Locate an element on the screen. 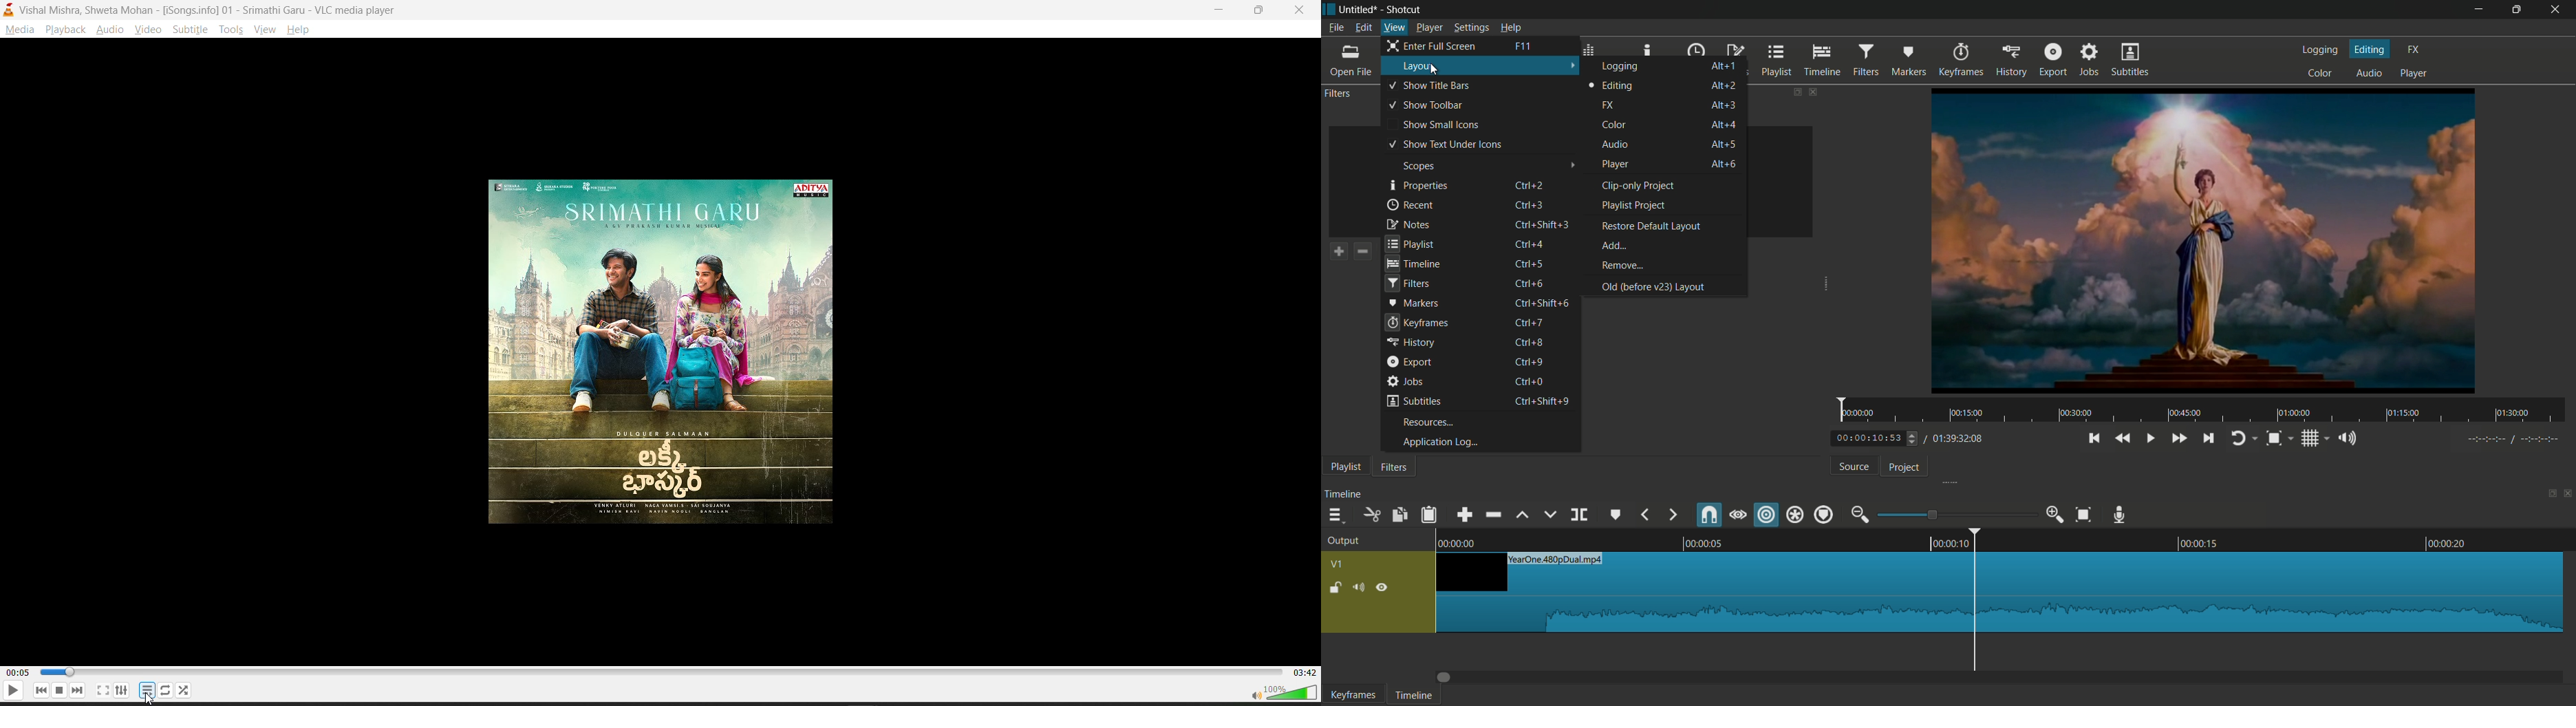 The image size is (2576, 728). audio is located at coordinates (111, 29).